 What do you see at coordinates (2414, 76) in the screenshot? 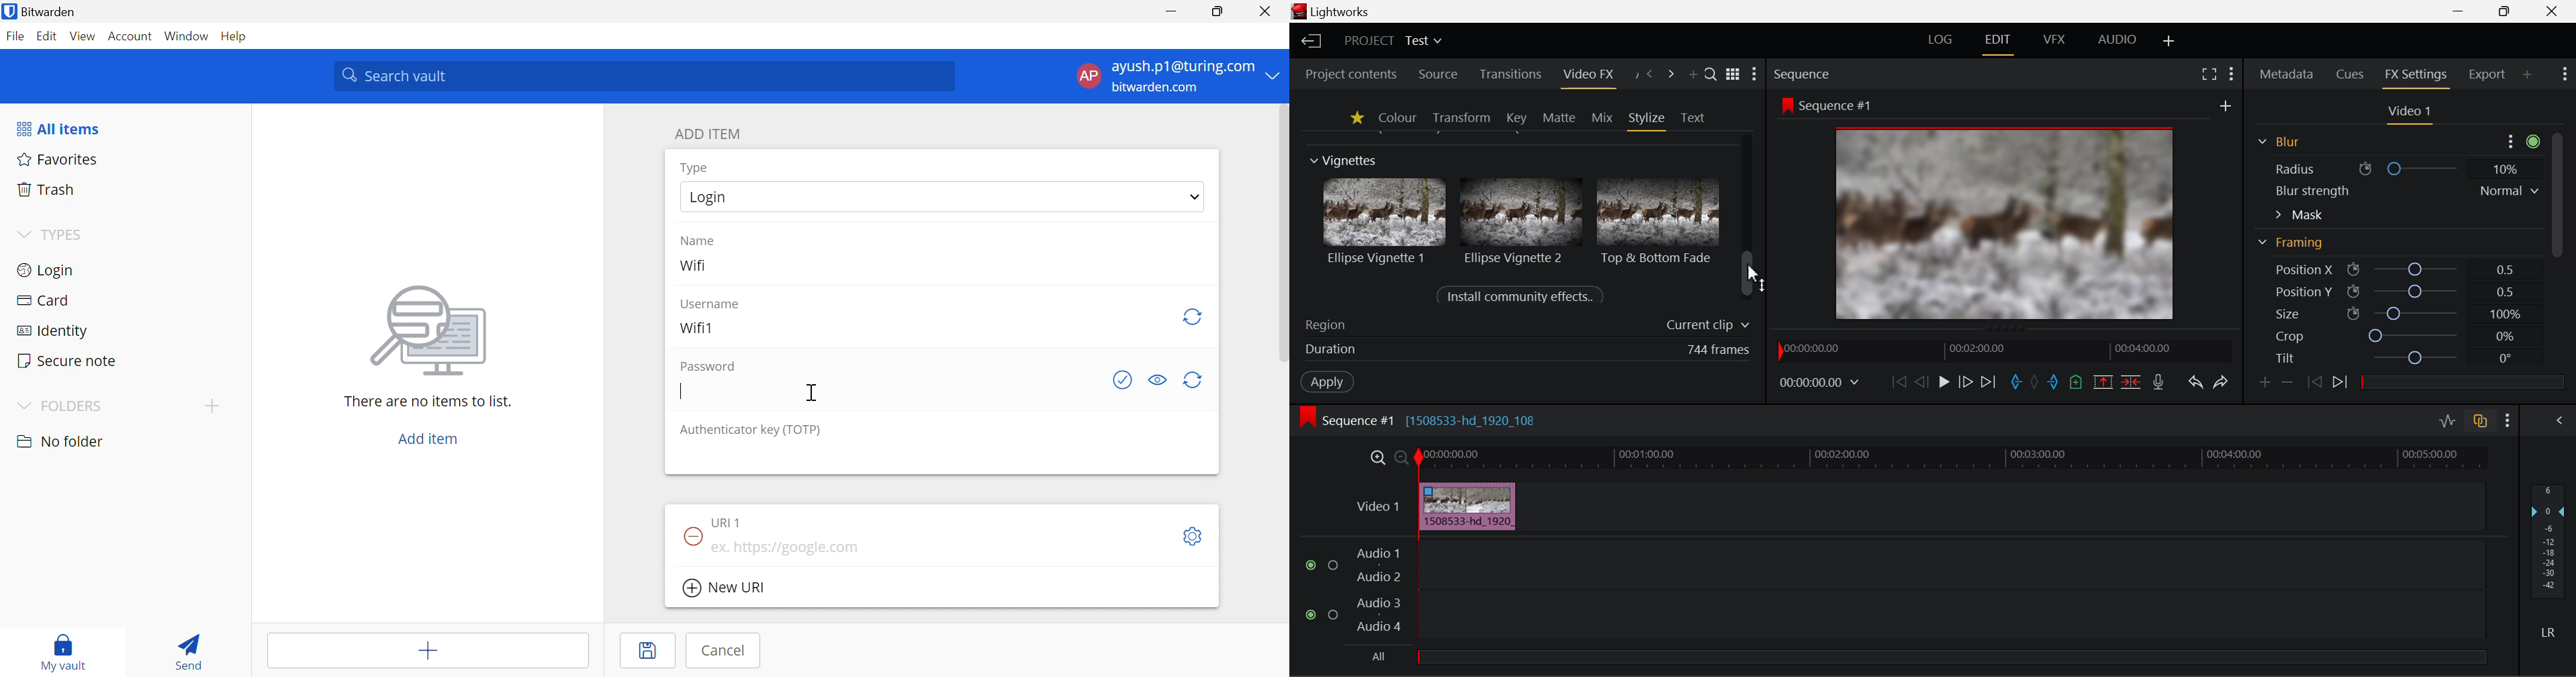
I see `FX Settings Panel Open` at bounding box center [2414, 76].